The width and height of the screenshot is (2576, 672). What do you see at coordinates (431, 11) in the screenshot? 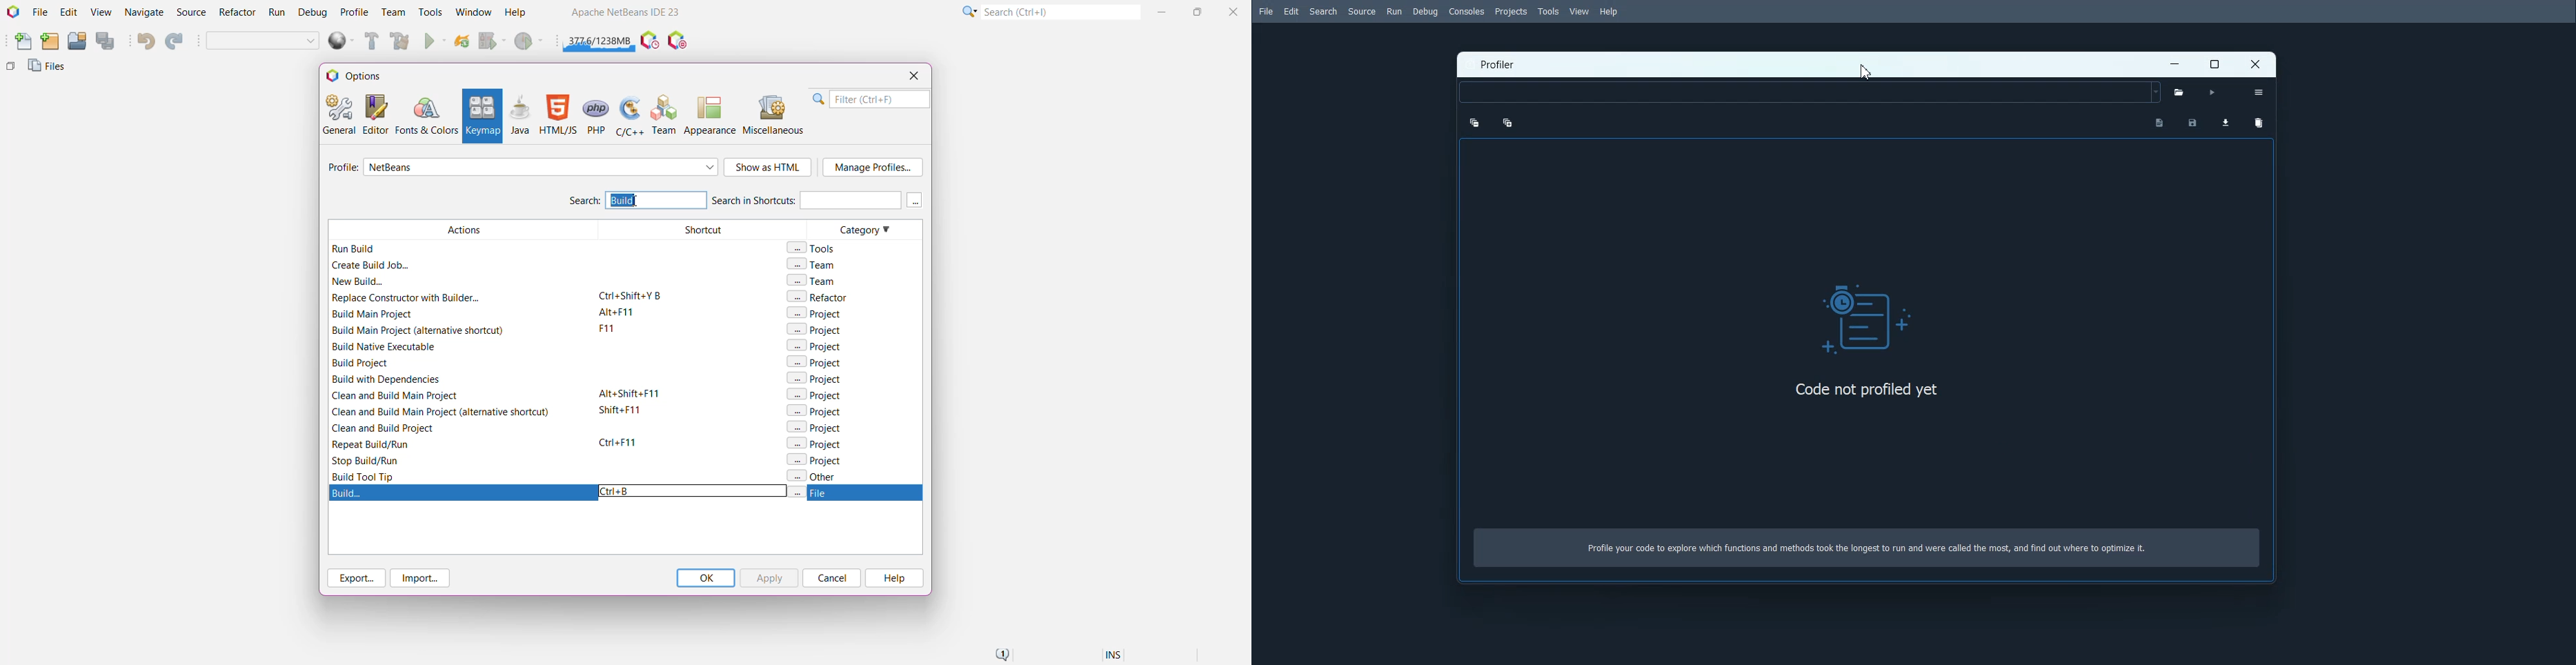
I see `Tools` at bounding box center [431, 11].